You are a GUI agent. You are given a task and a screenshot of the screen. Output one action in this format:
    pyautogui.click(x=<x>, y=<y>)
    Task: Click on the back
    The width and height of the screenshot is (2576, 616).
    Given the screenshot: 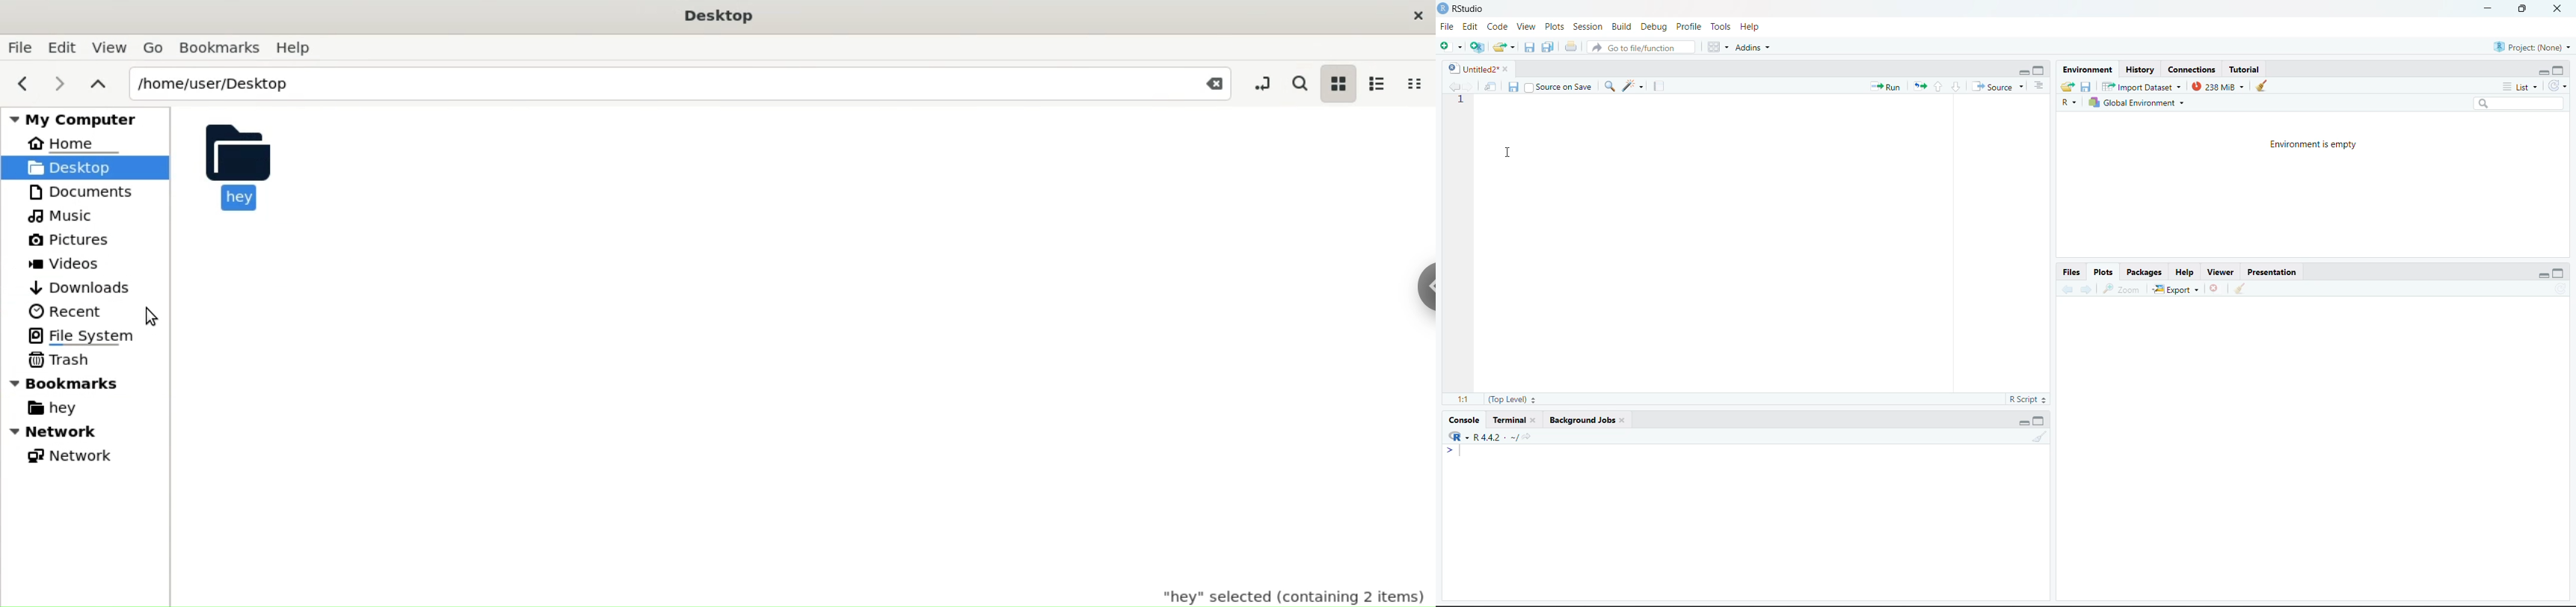 What is the action you would take?
    pyautogui.click(x=1452, y=86)
    